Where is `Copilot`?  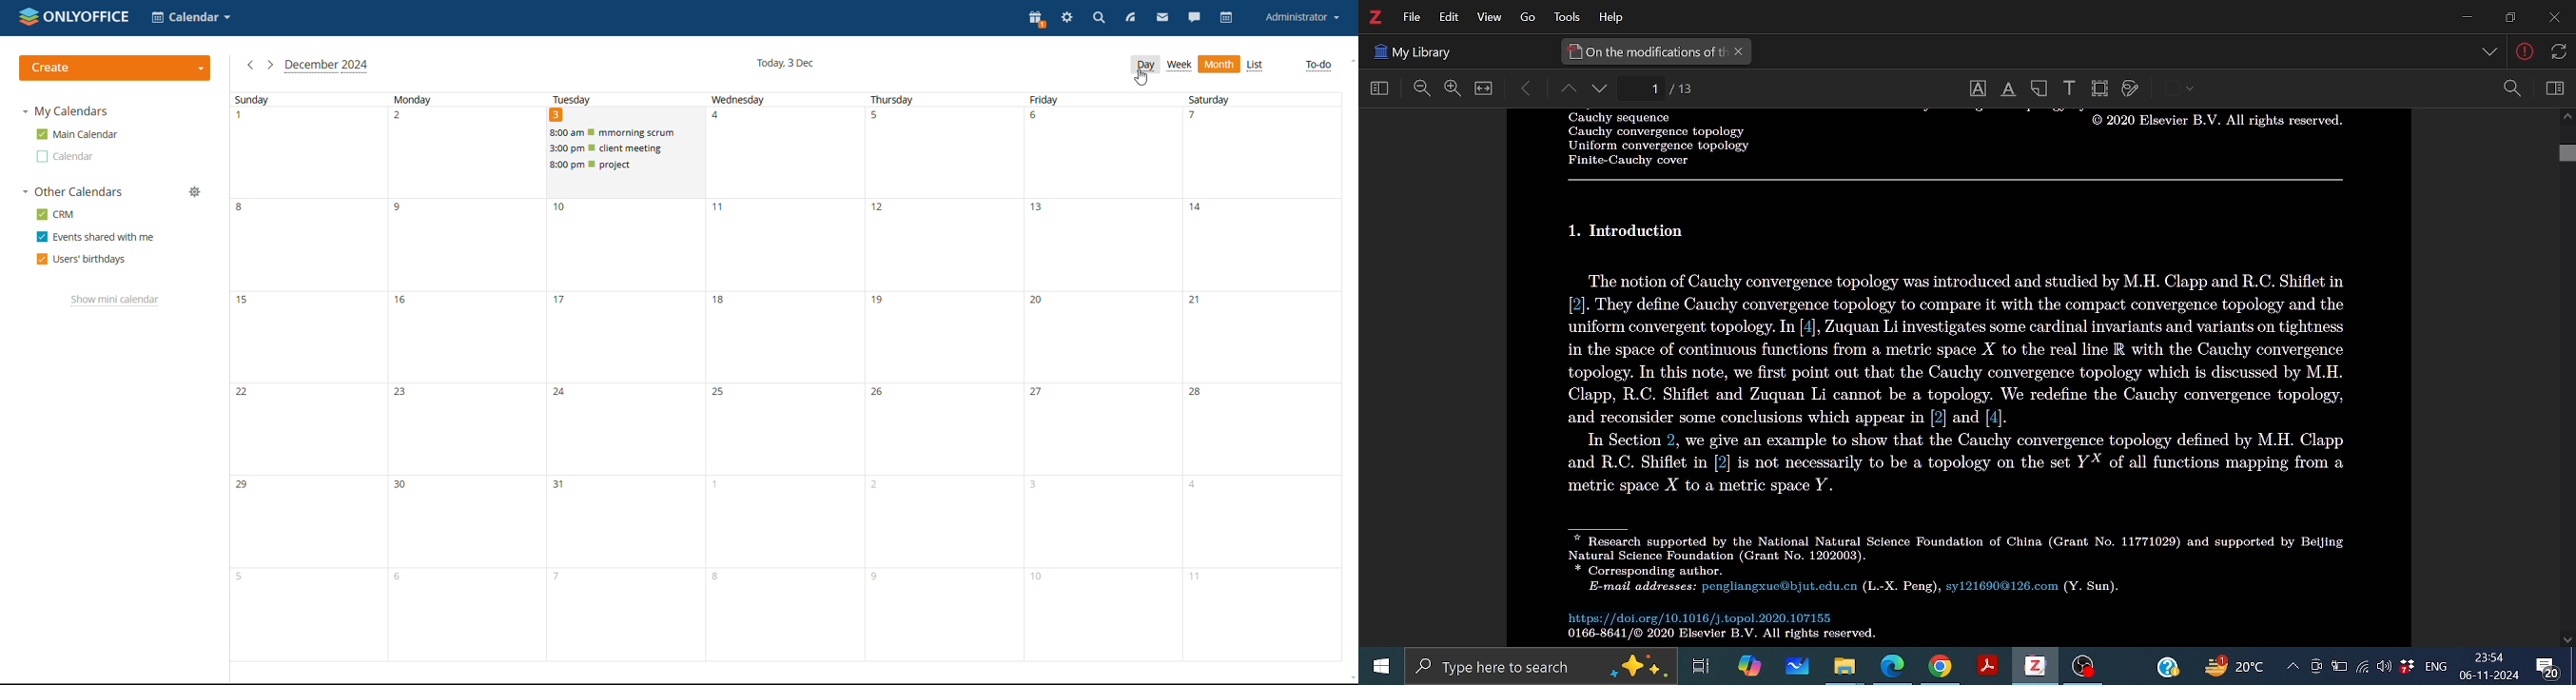 Copilot is located at coordinates (1748, 666).